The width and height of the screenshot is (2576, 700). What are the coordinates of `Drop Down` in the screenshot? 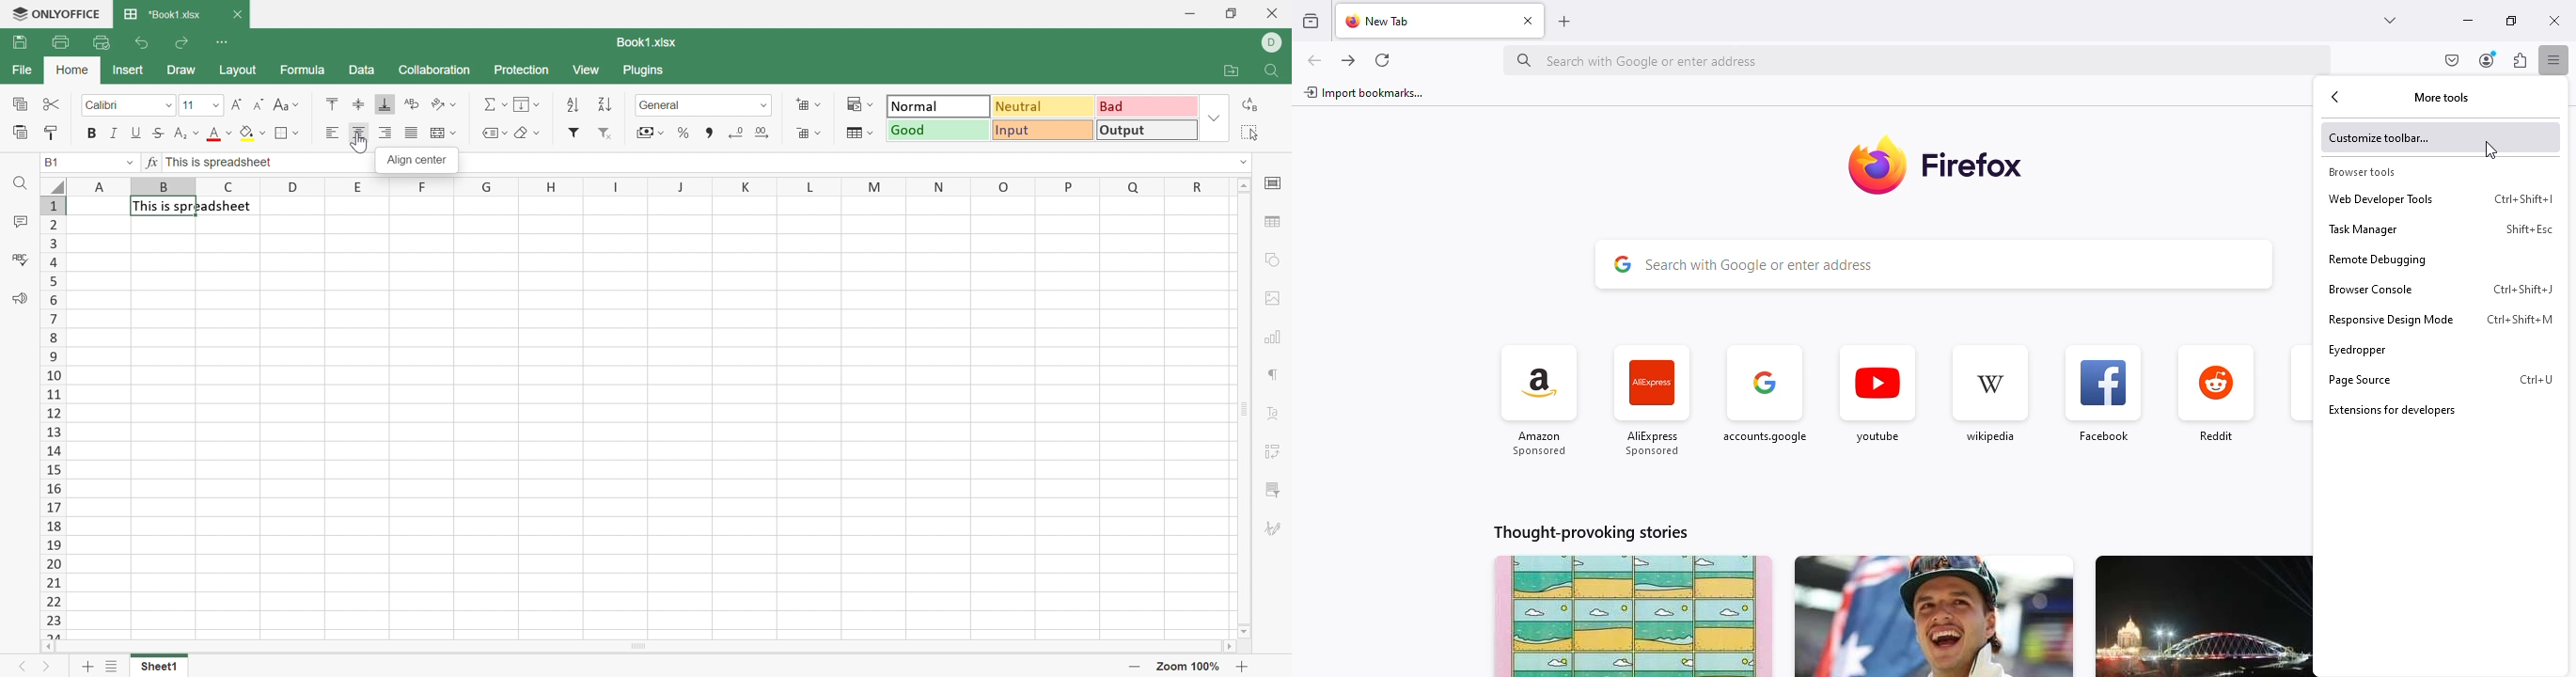 It's located at (1215, 117).